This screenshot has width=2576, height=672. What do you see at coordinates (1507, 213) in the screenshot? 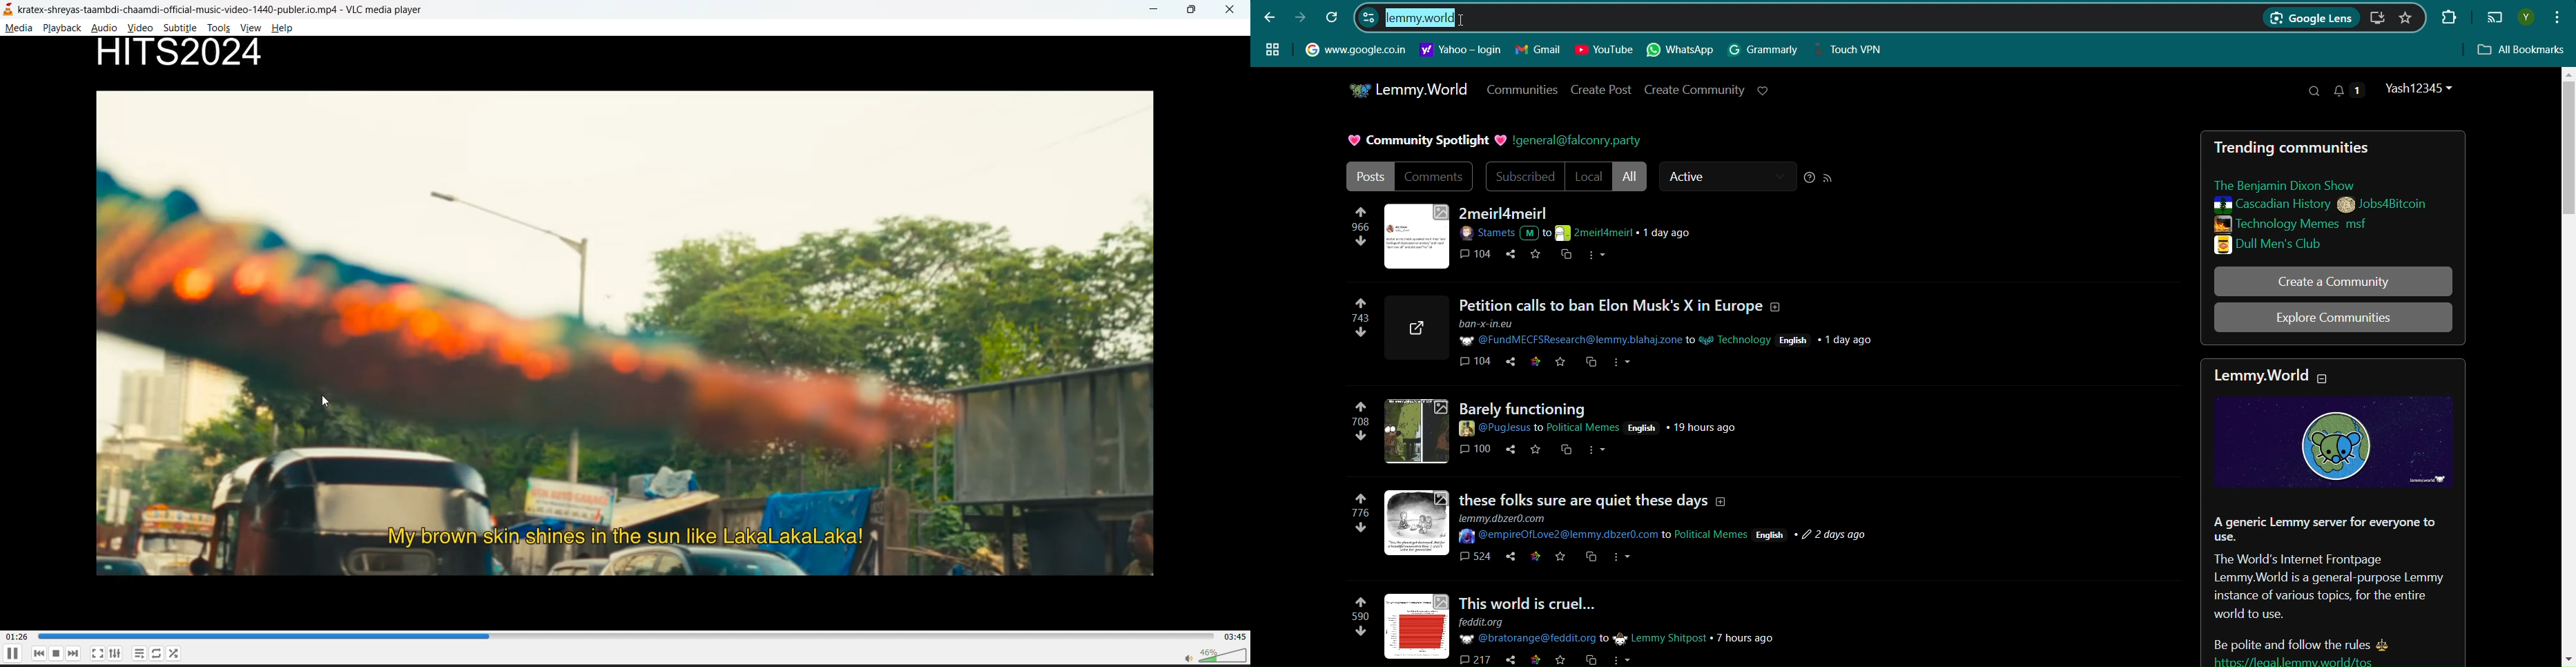
I see `2meirl4meirl` at bounding box center [1507, 213].